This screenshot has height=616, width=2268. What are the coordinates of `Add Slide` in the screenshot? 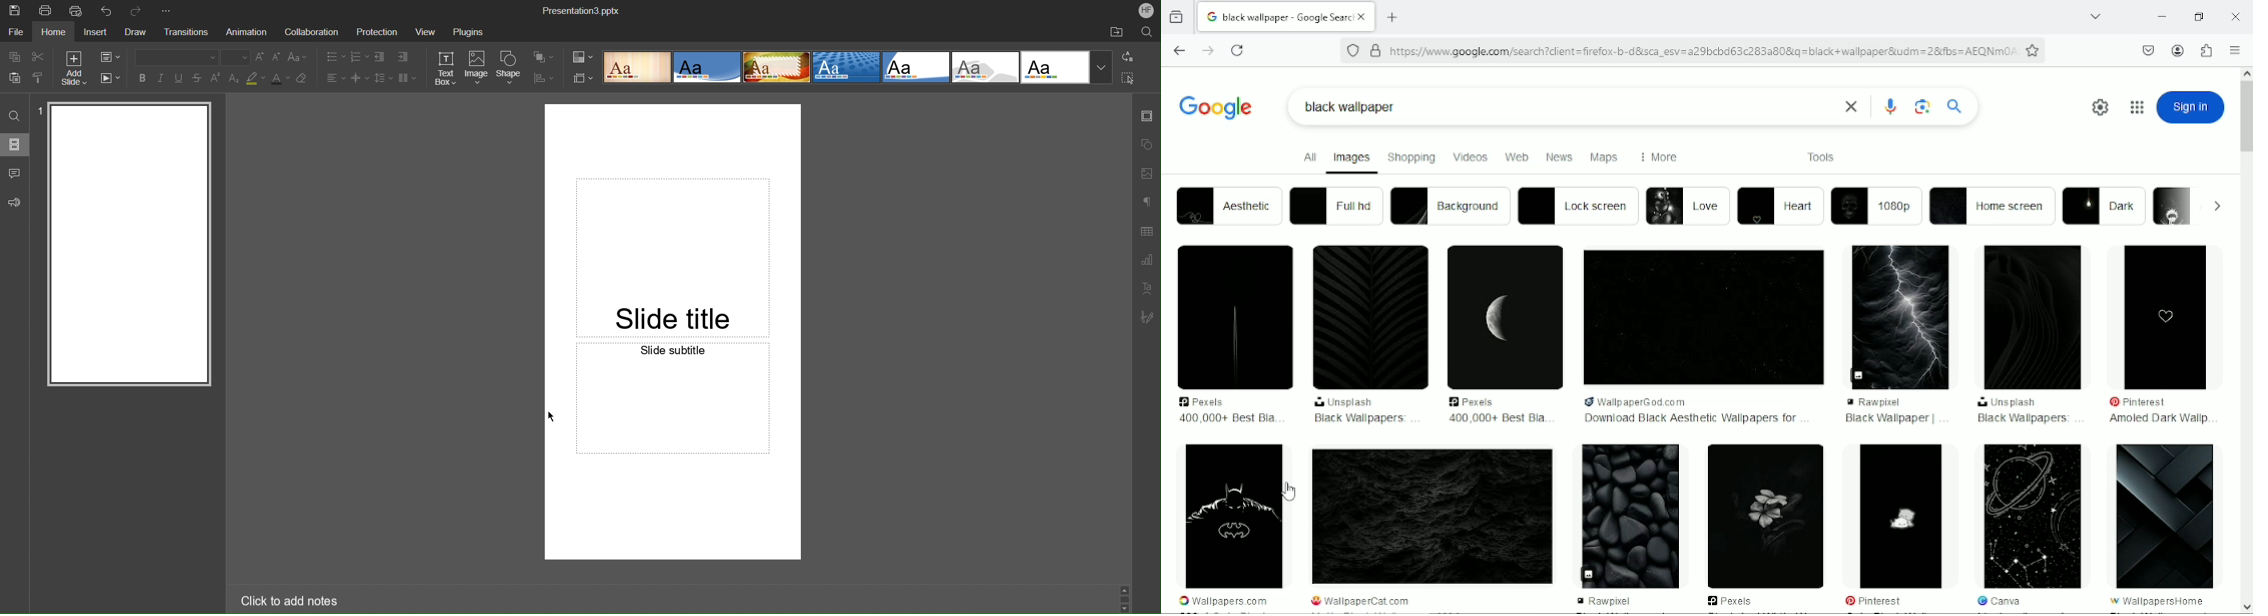 It's located at (72, 68).